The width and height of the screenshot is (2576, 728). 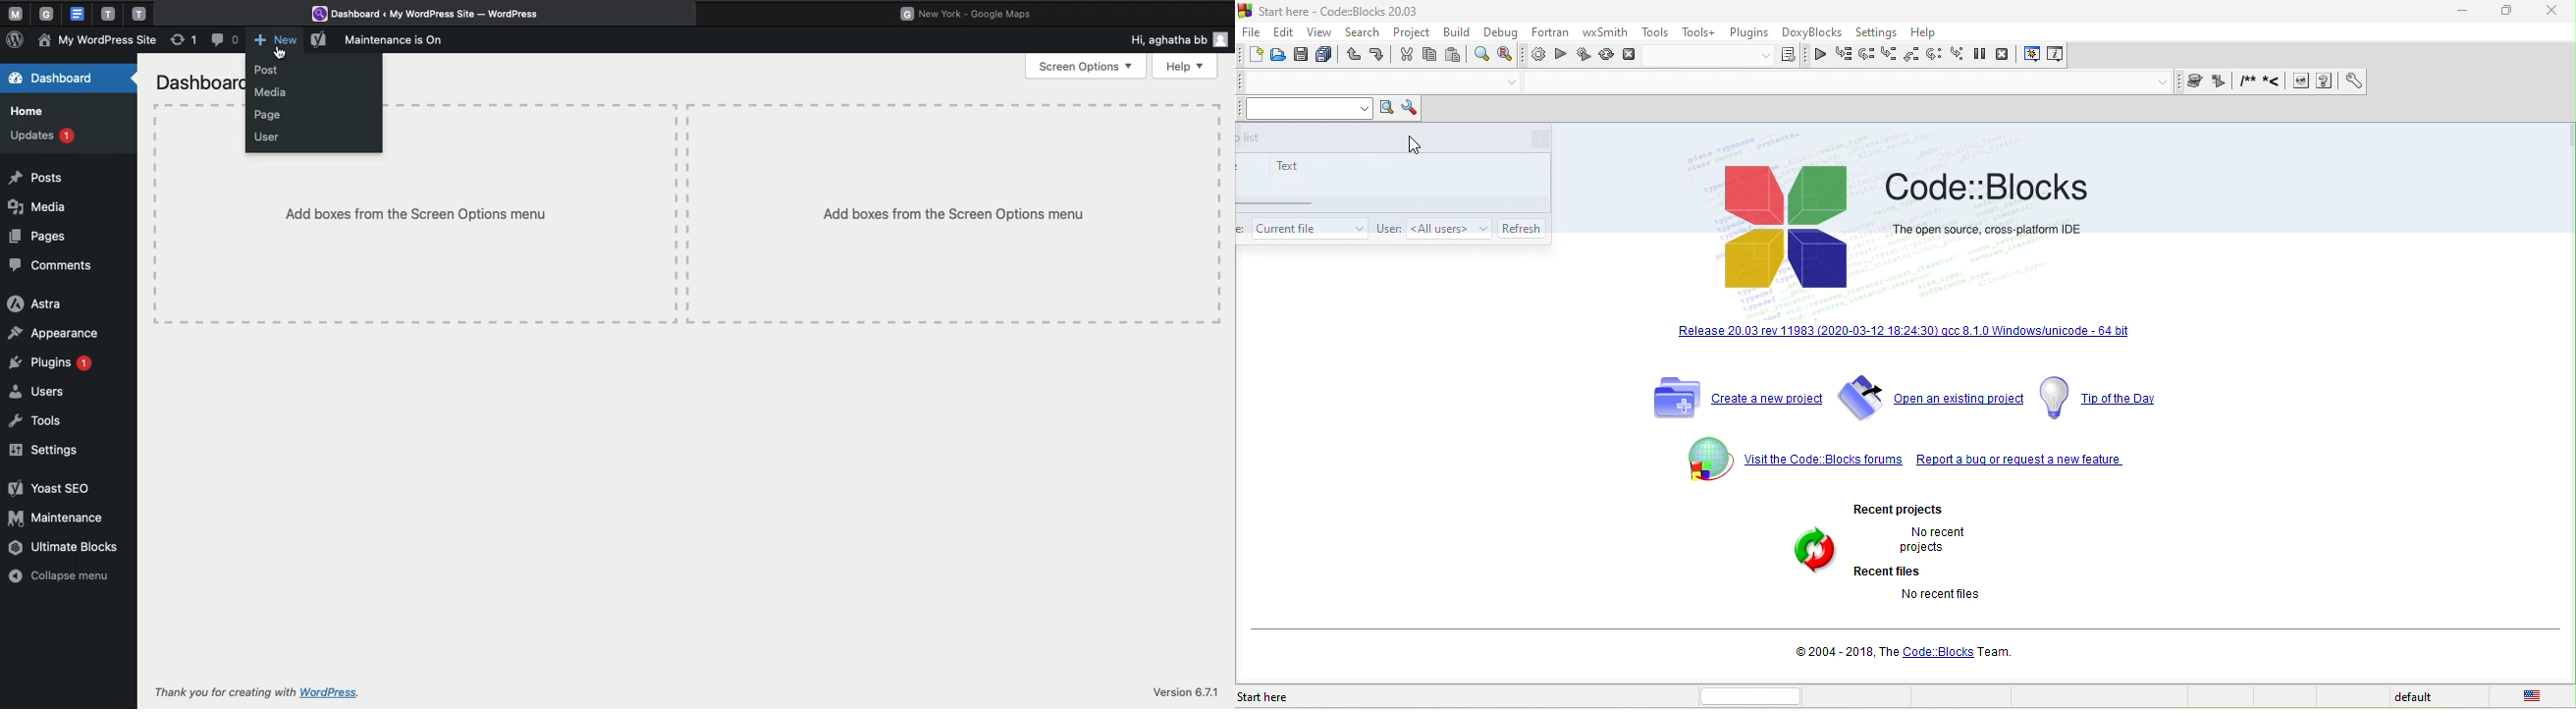 I want to click on Home, so click(x=27, y=112).